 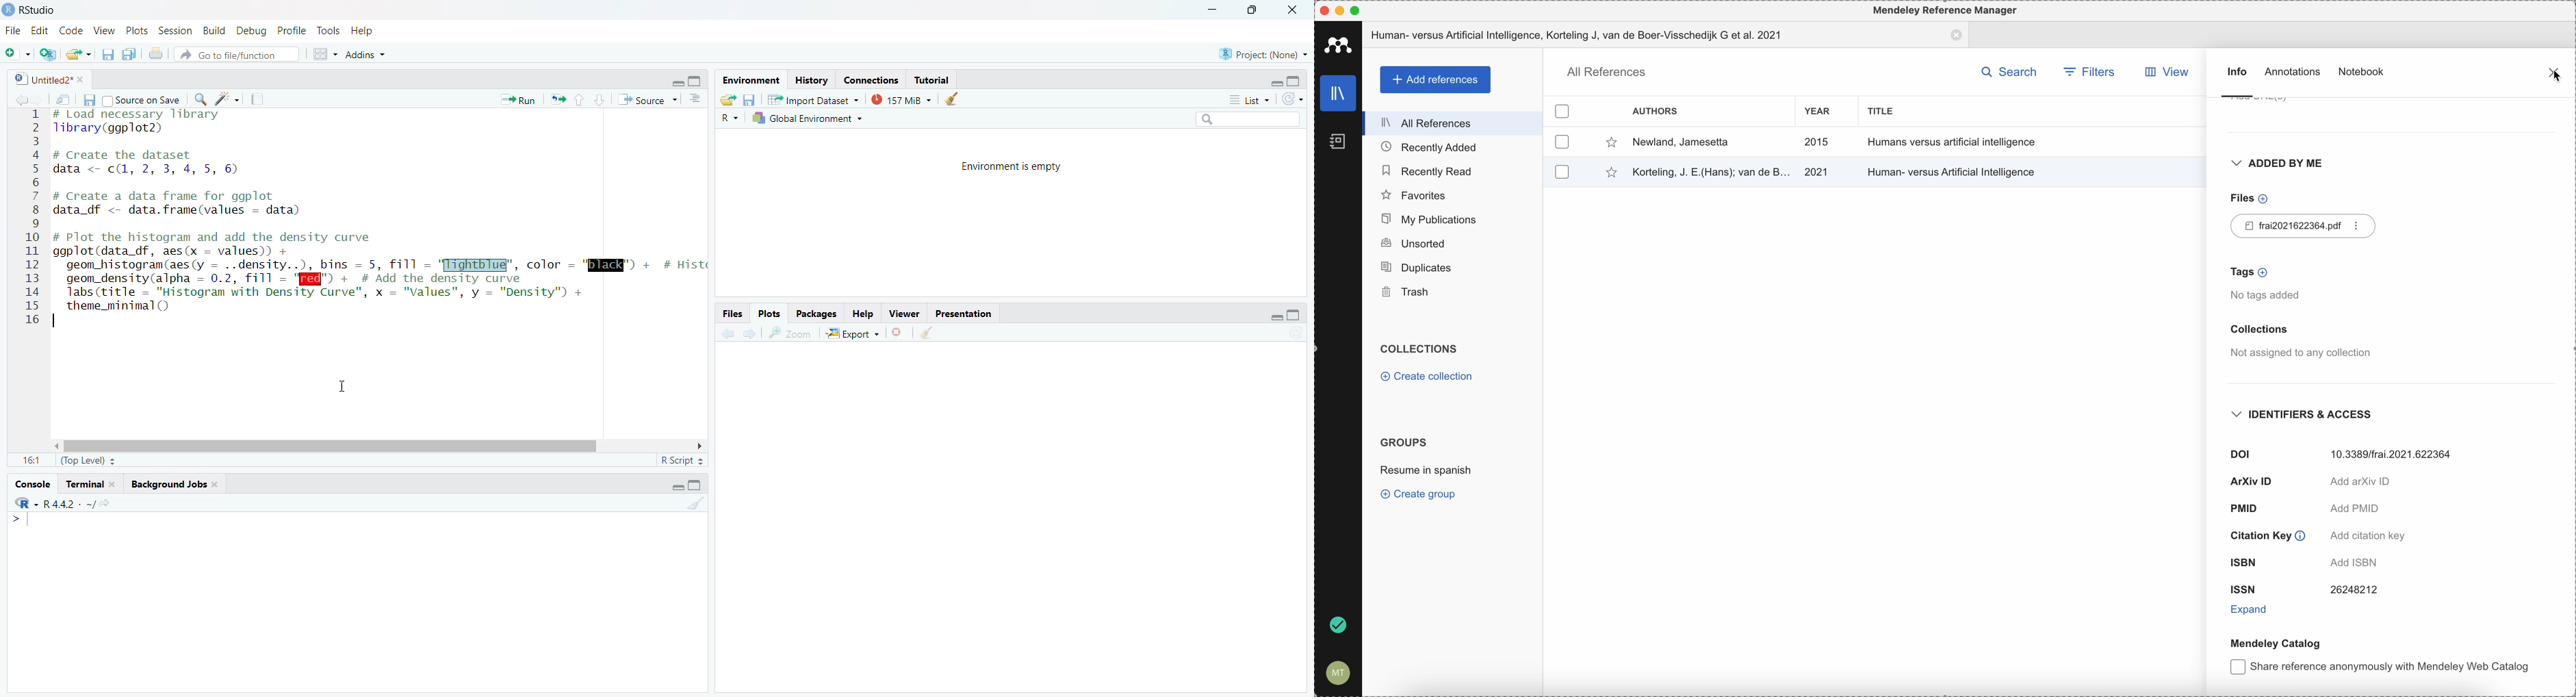 What do you see at coordinates (1452, 293) in the screenshot?
I see `trash` at bounding box center [1452, 293].